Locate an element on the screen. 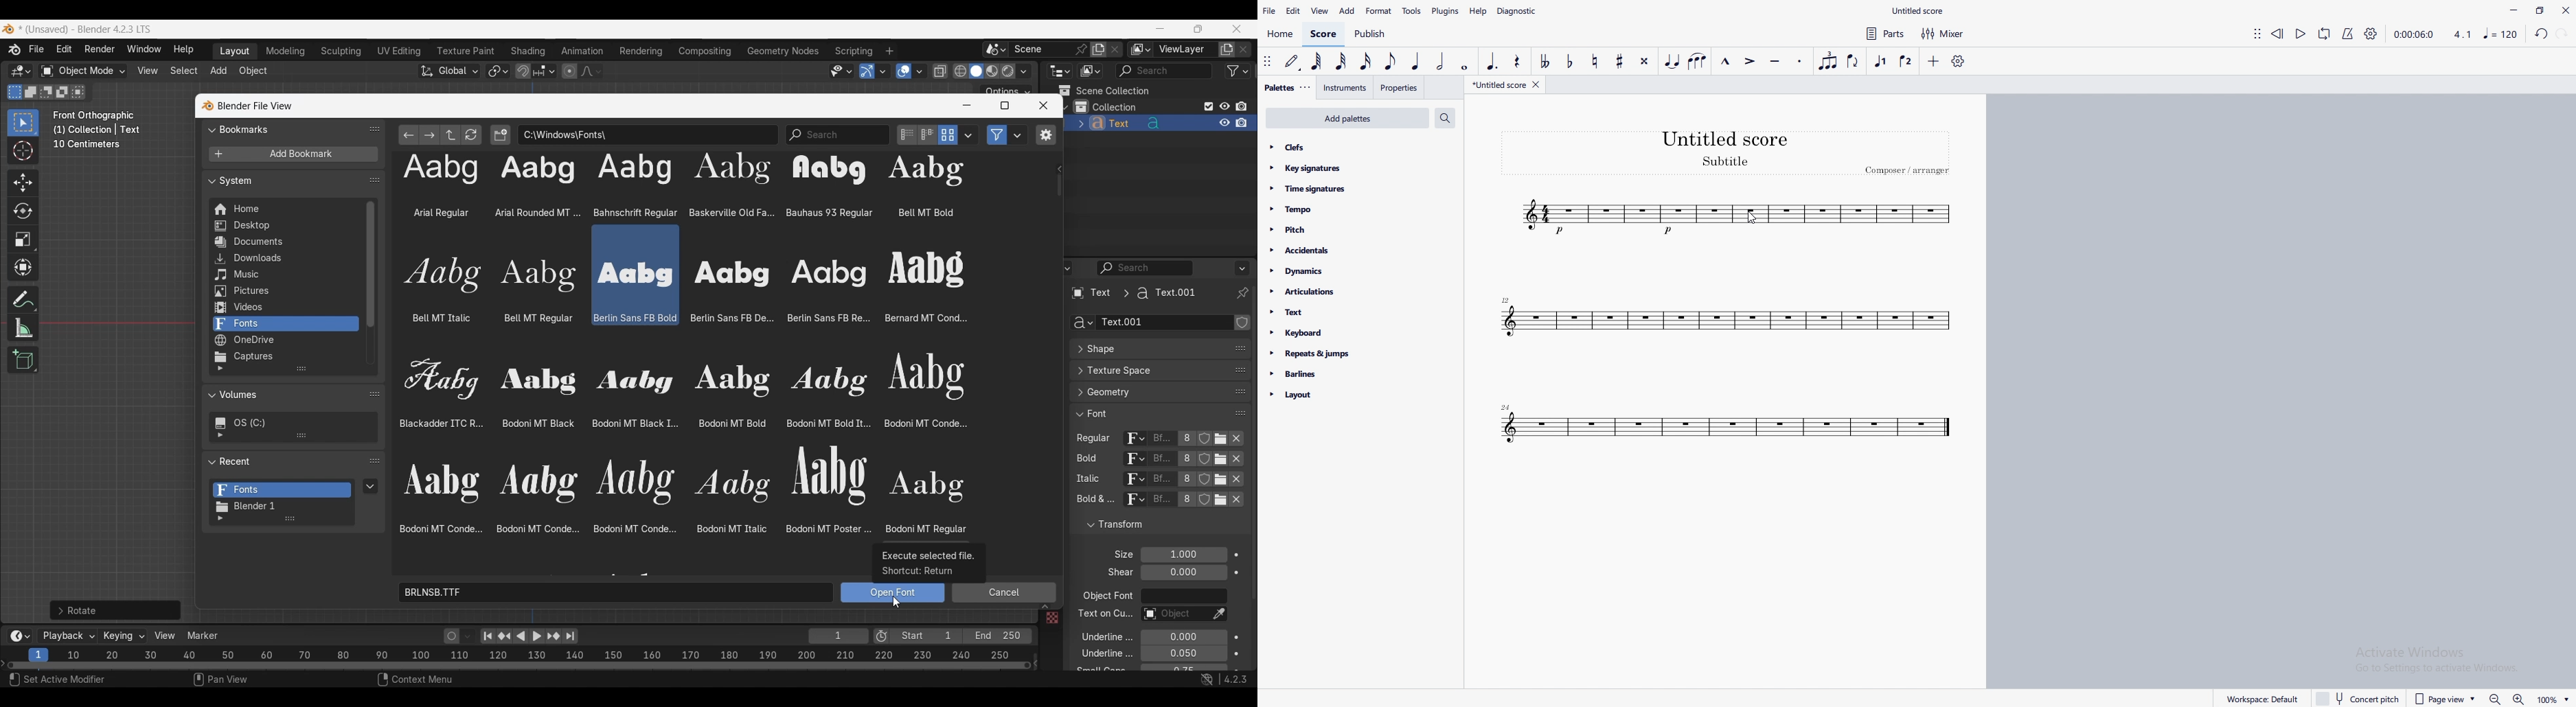 The width and height of the screenshot is (2576, 728). Next folder is located at coordinates (430, 135).